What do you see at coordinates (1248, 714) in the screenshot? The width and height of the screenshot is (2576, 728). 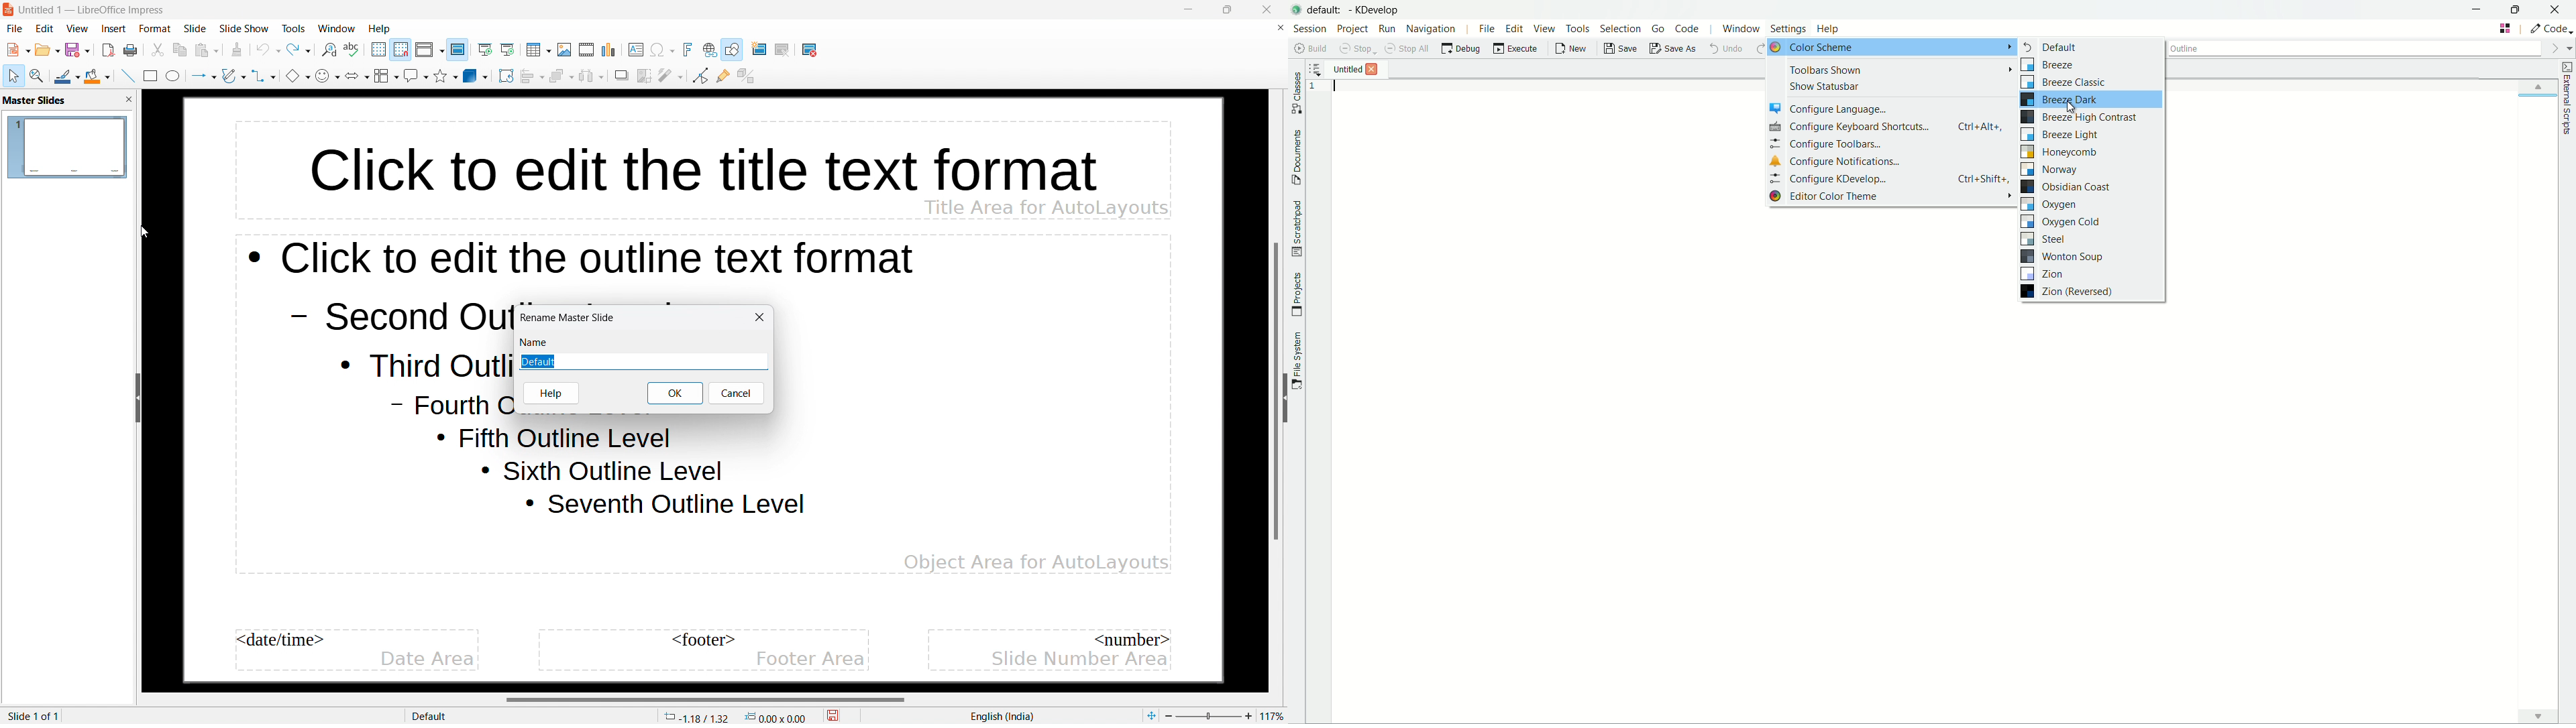 I see `zoom in` at bounding box center [1248, 714].